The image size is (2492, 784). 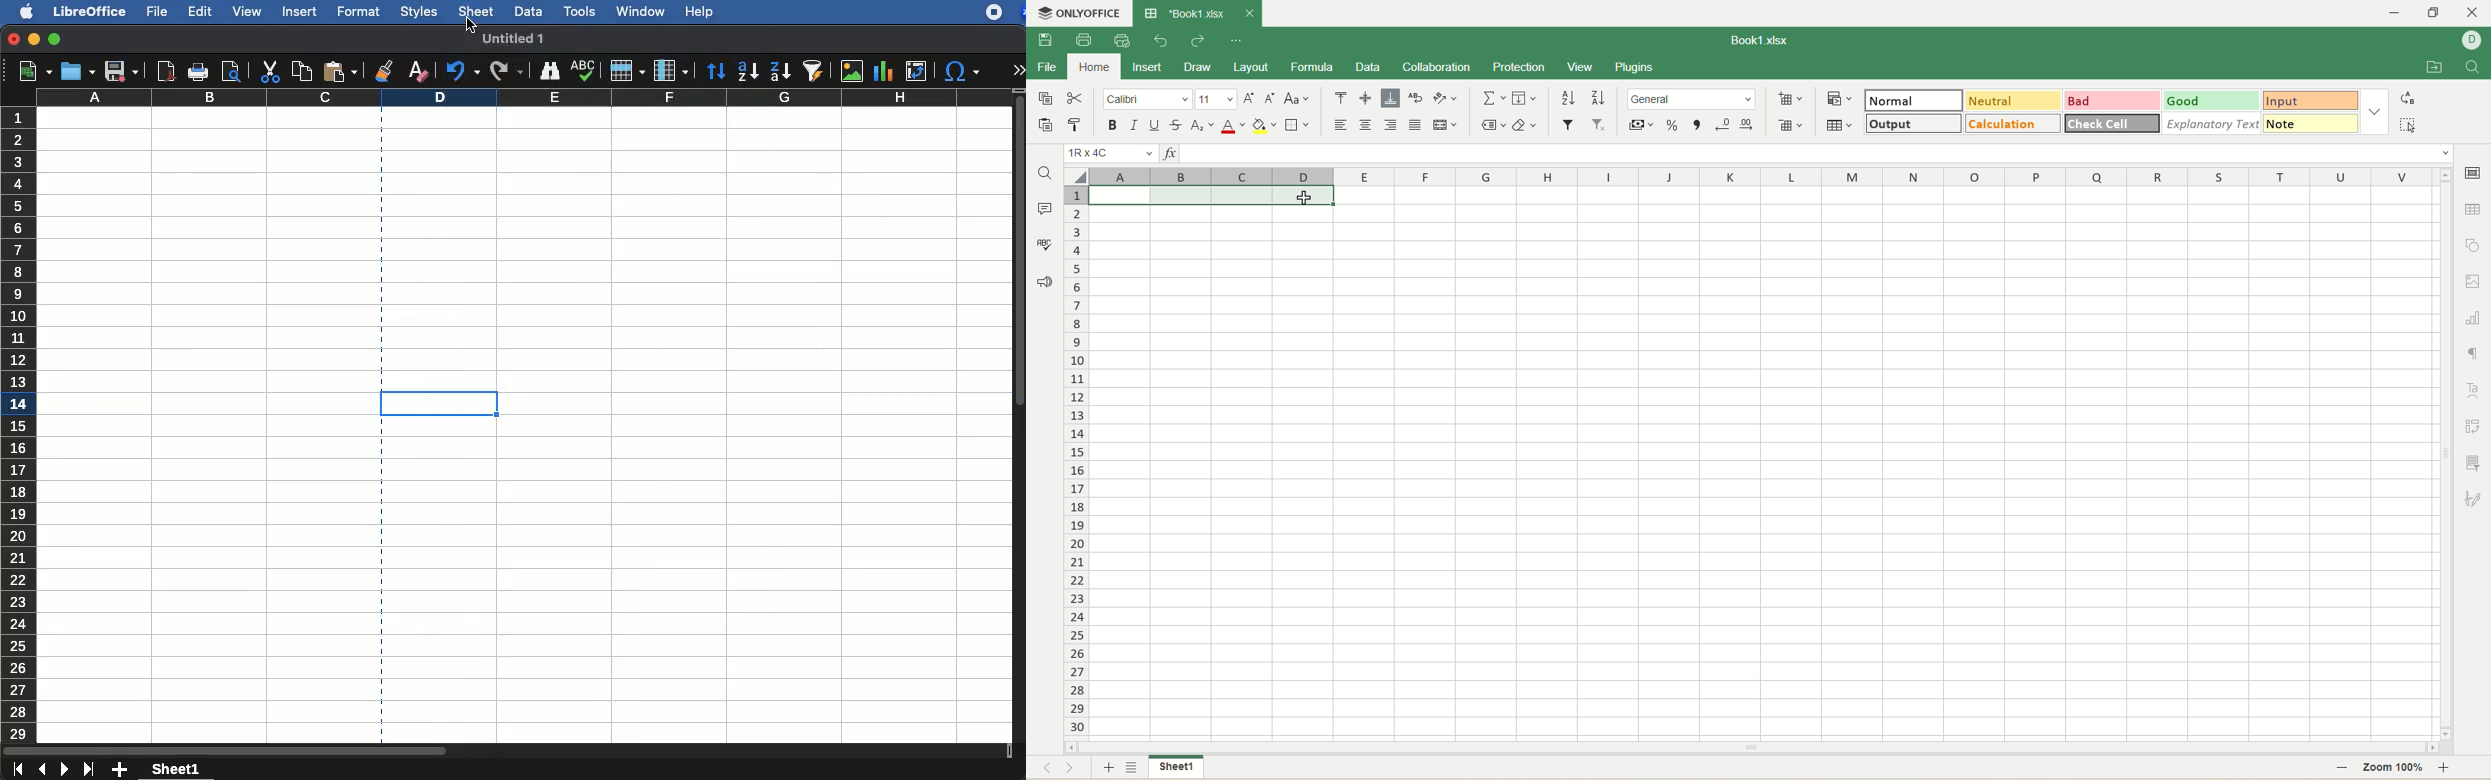 I want to click on column, so click(x=670, y=69).